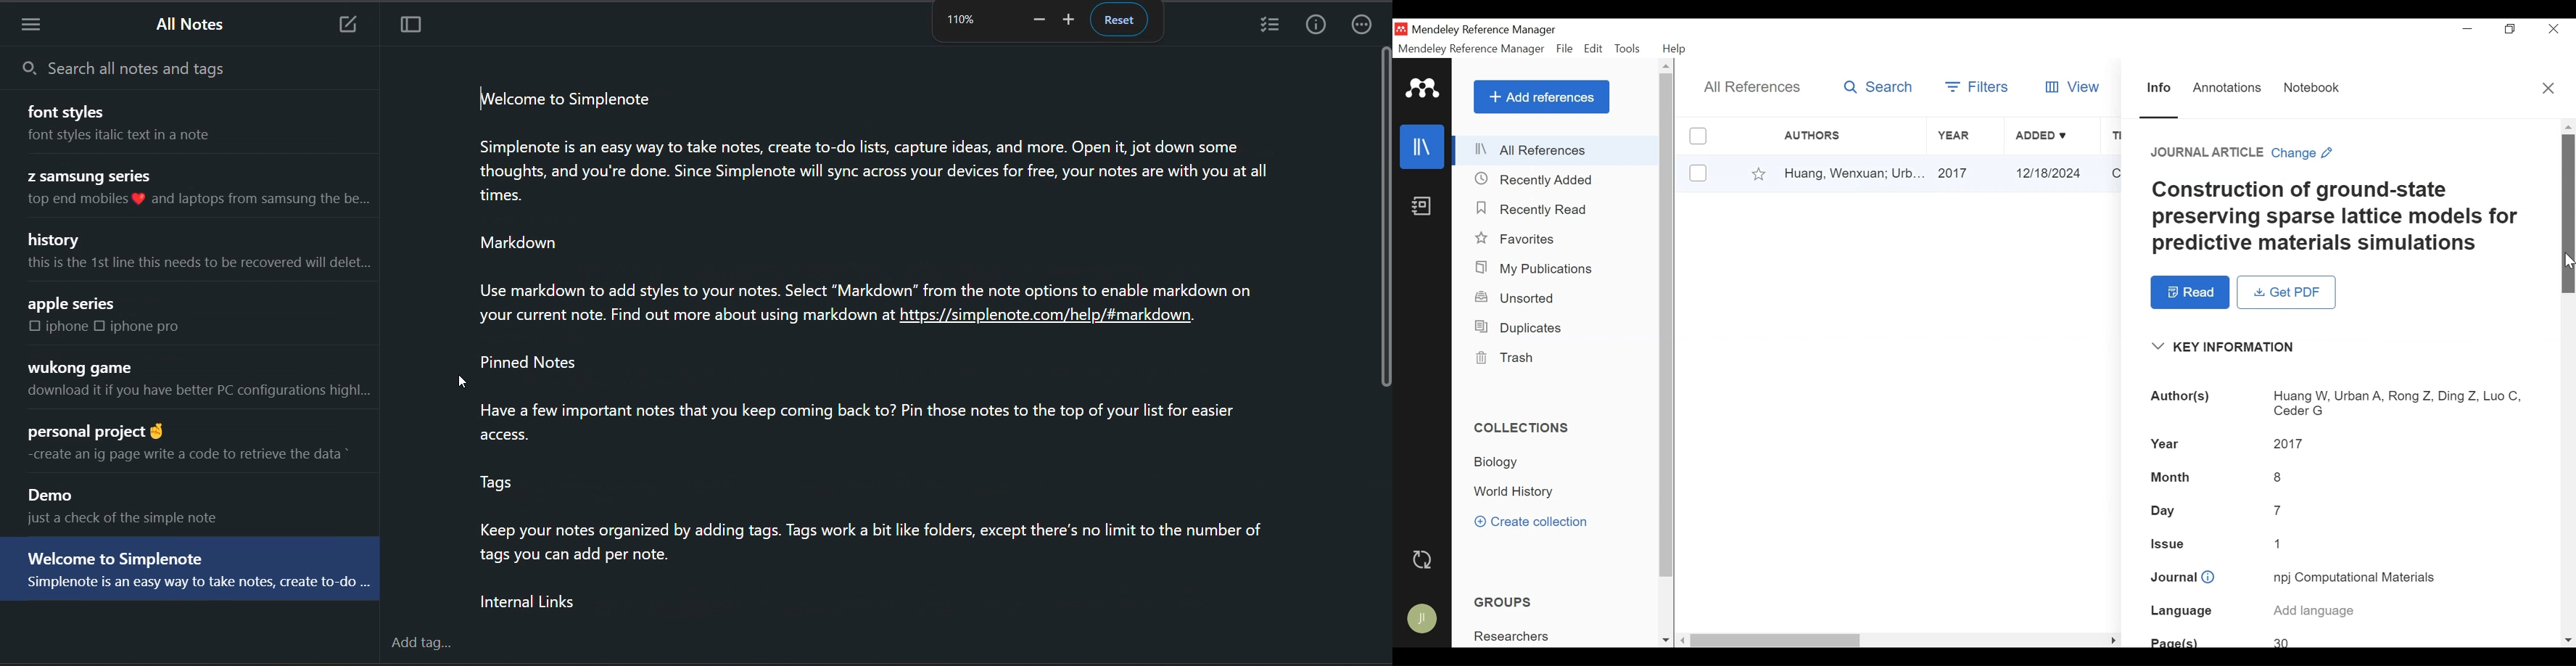  I want to click on Notebook, so click(1424, 207).